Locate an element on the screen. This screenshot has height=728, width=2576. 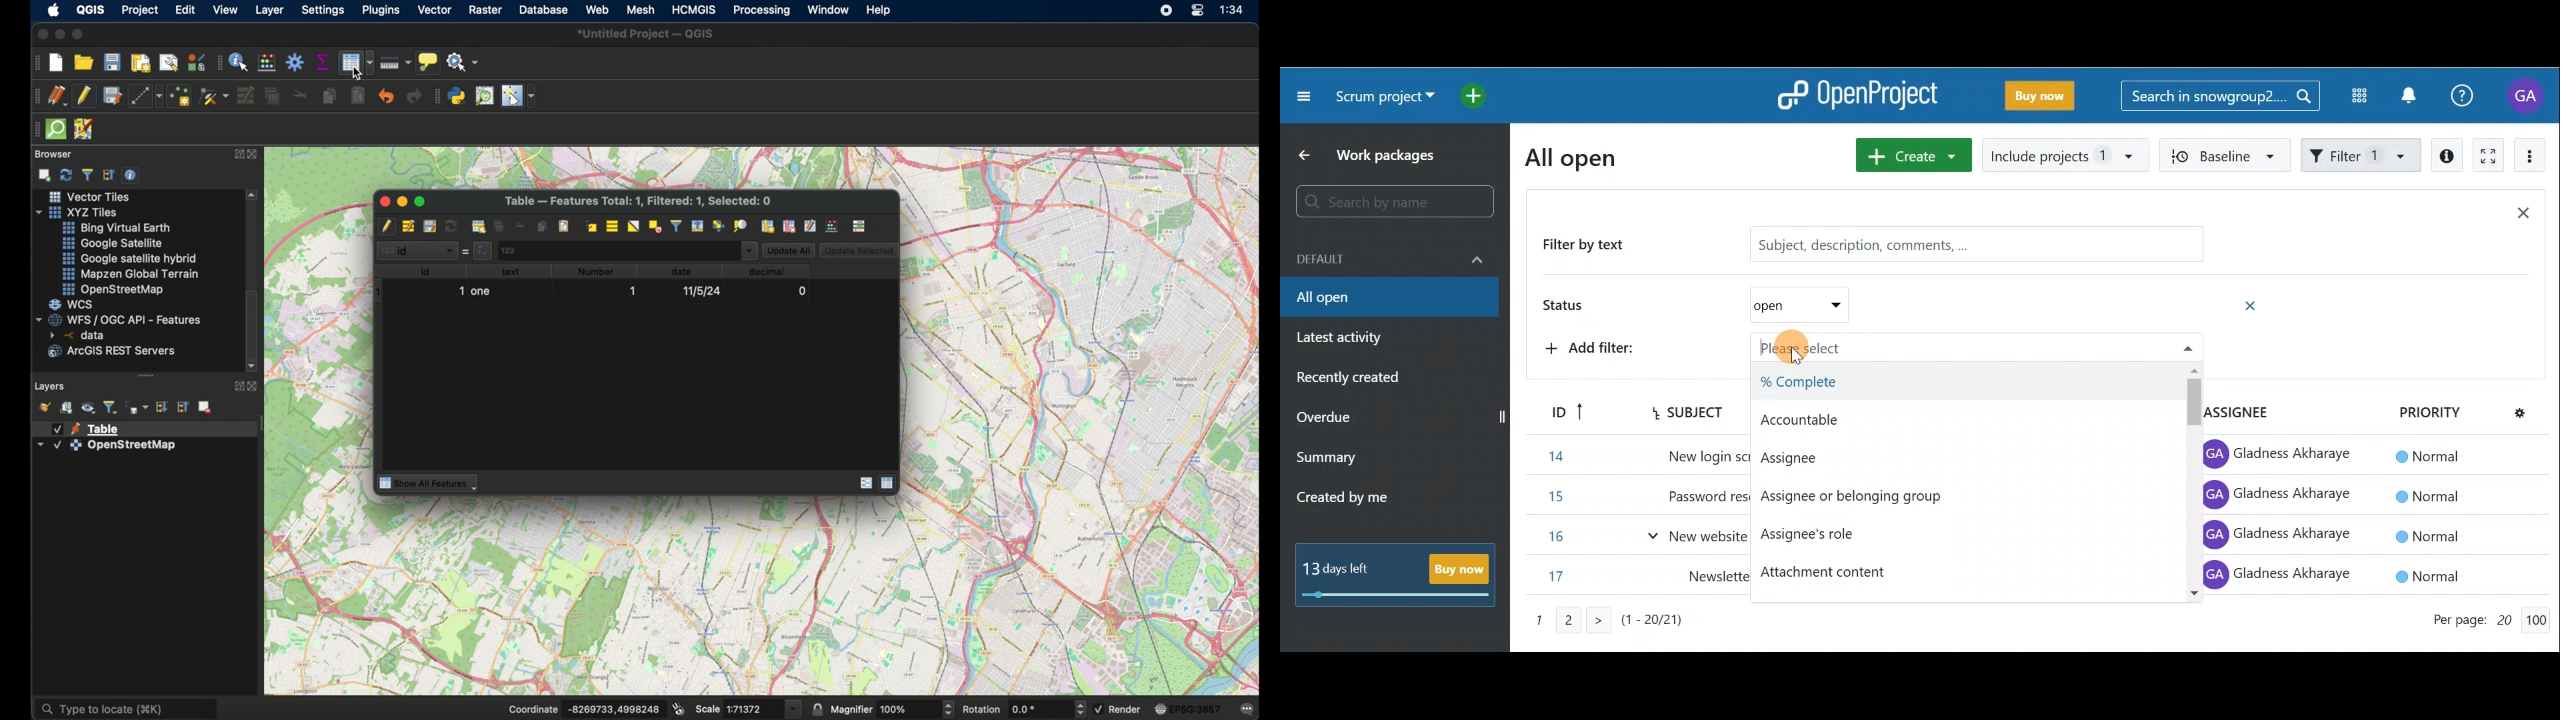
Item 16 is located at coordinates (1631, 533).